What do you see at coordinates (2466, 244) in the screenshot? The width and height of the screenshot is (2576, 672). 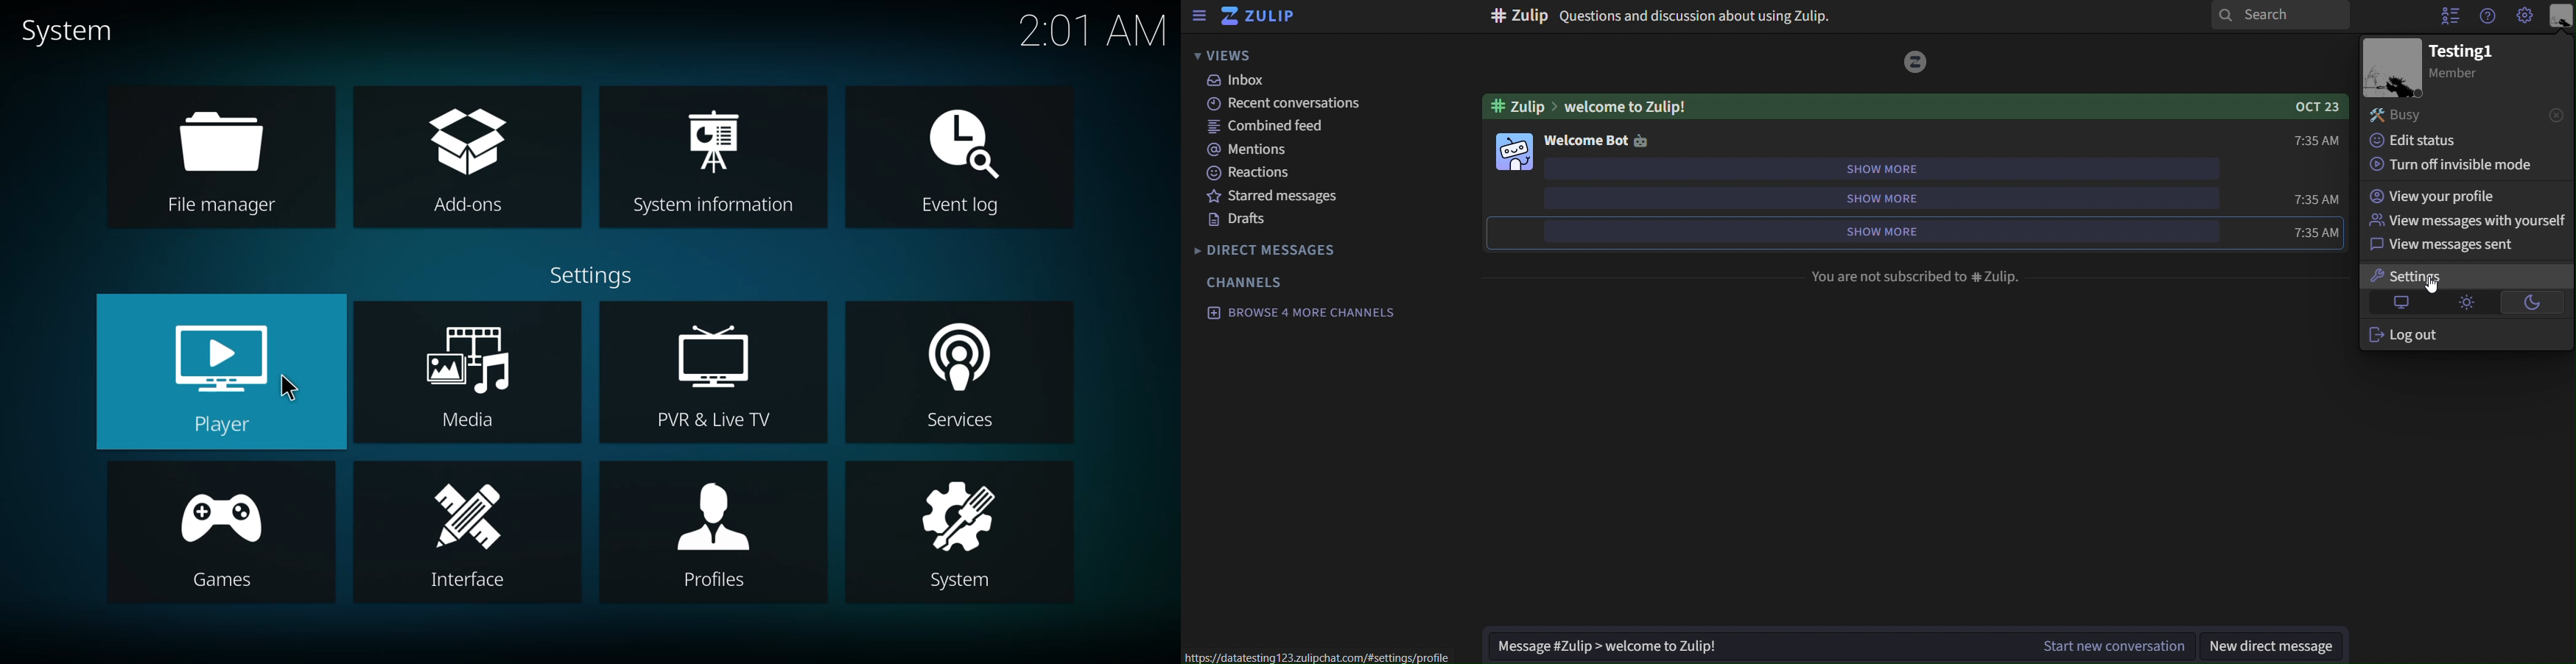 I see `view messages sent` at bounding box center [2466, 244].